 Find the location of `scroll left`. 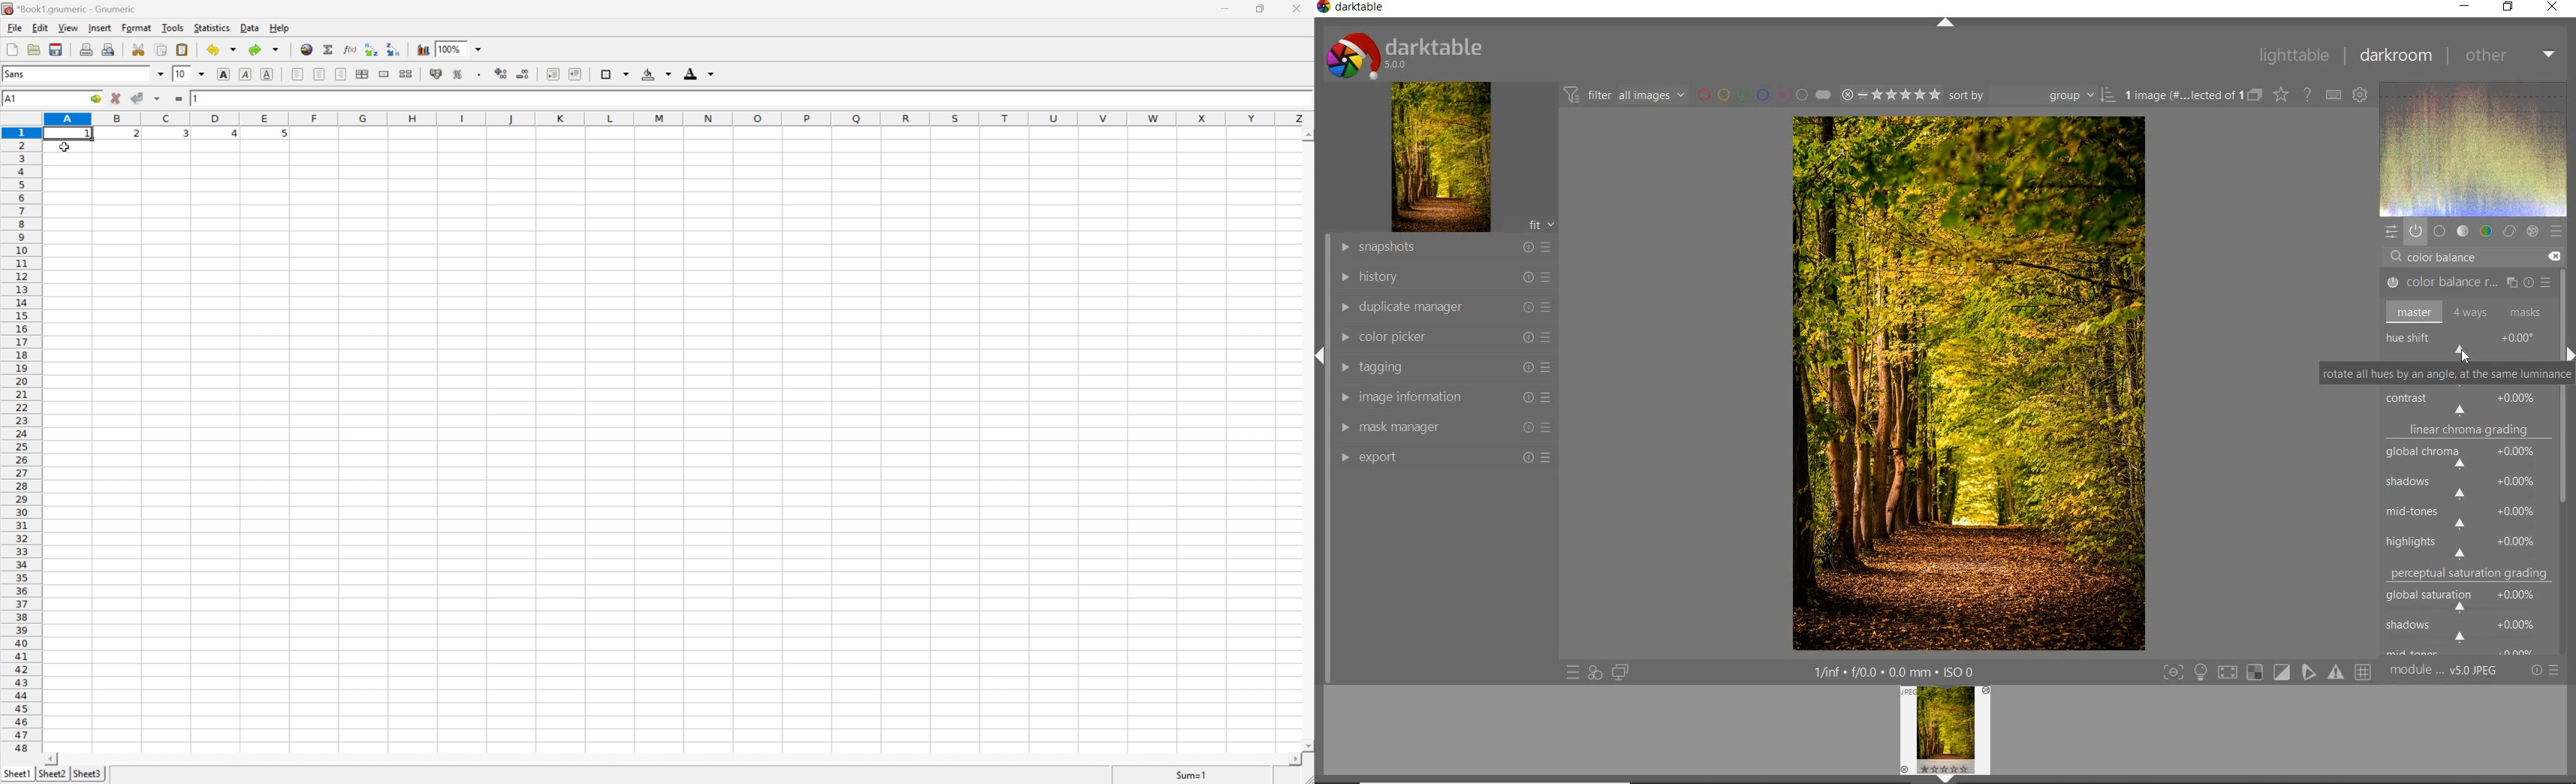

scroll left is located at coordinates (54, 759).